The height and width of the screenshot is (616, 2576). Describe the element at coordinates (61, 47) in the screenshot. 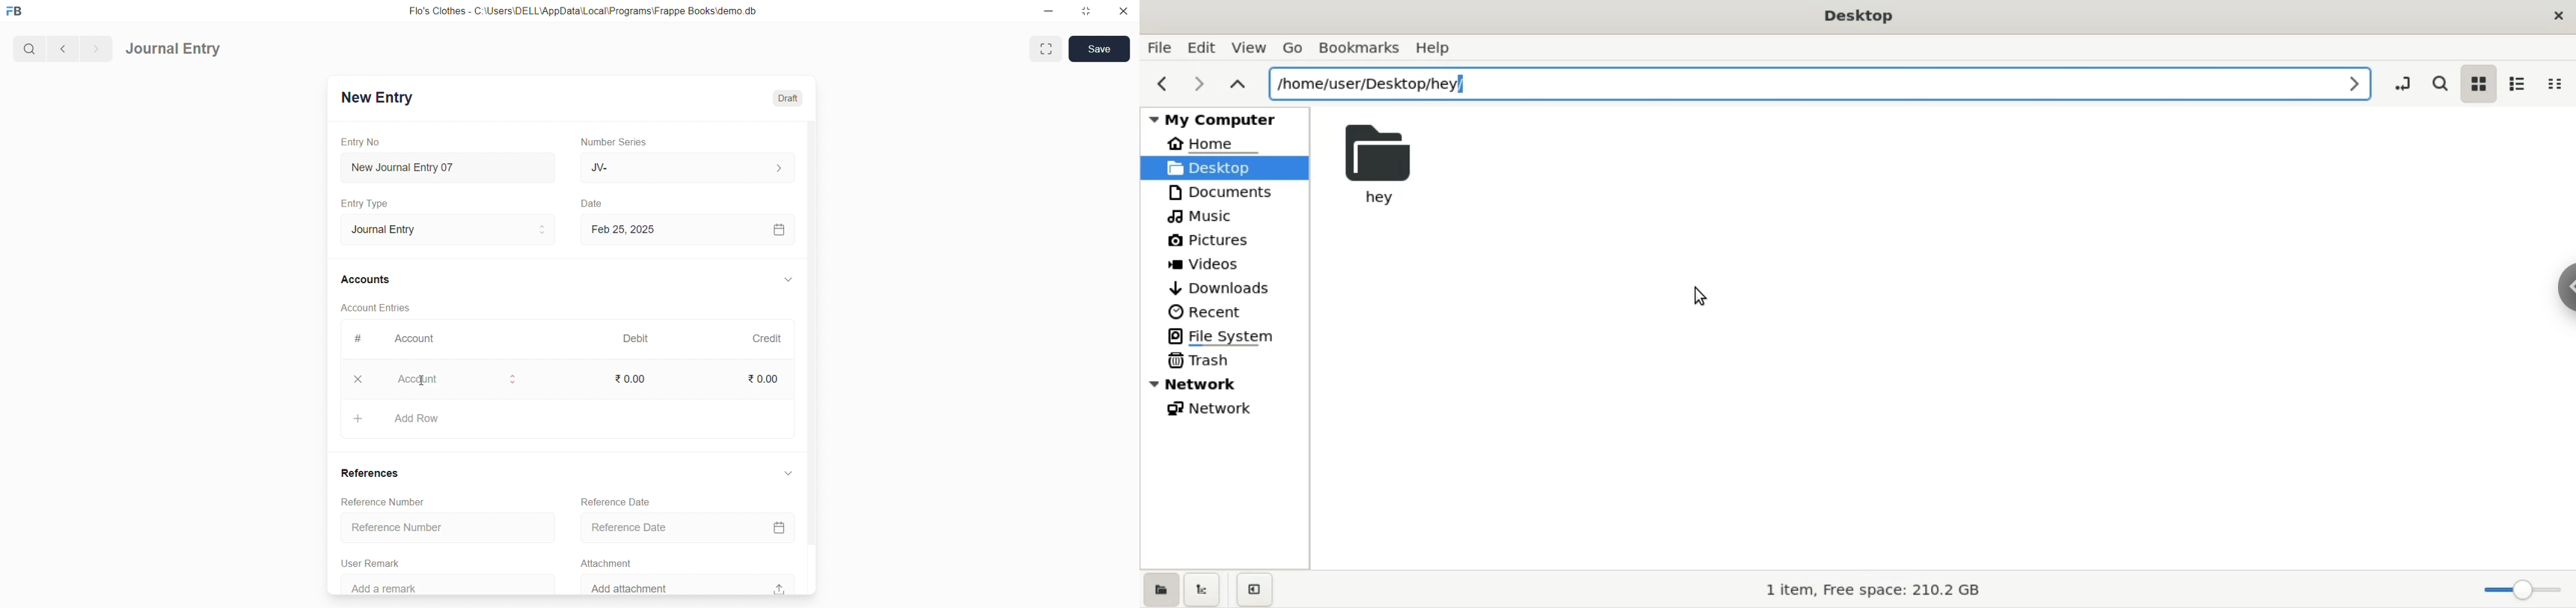

I see `navigate backward ` at that location.